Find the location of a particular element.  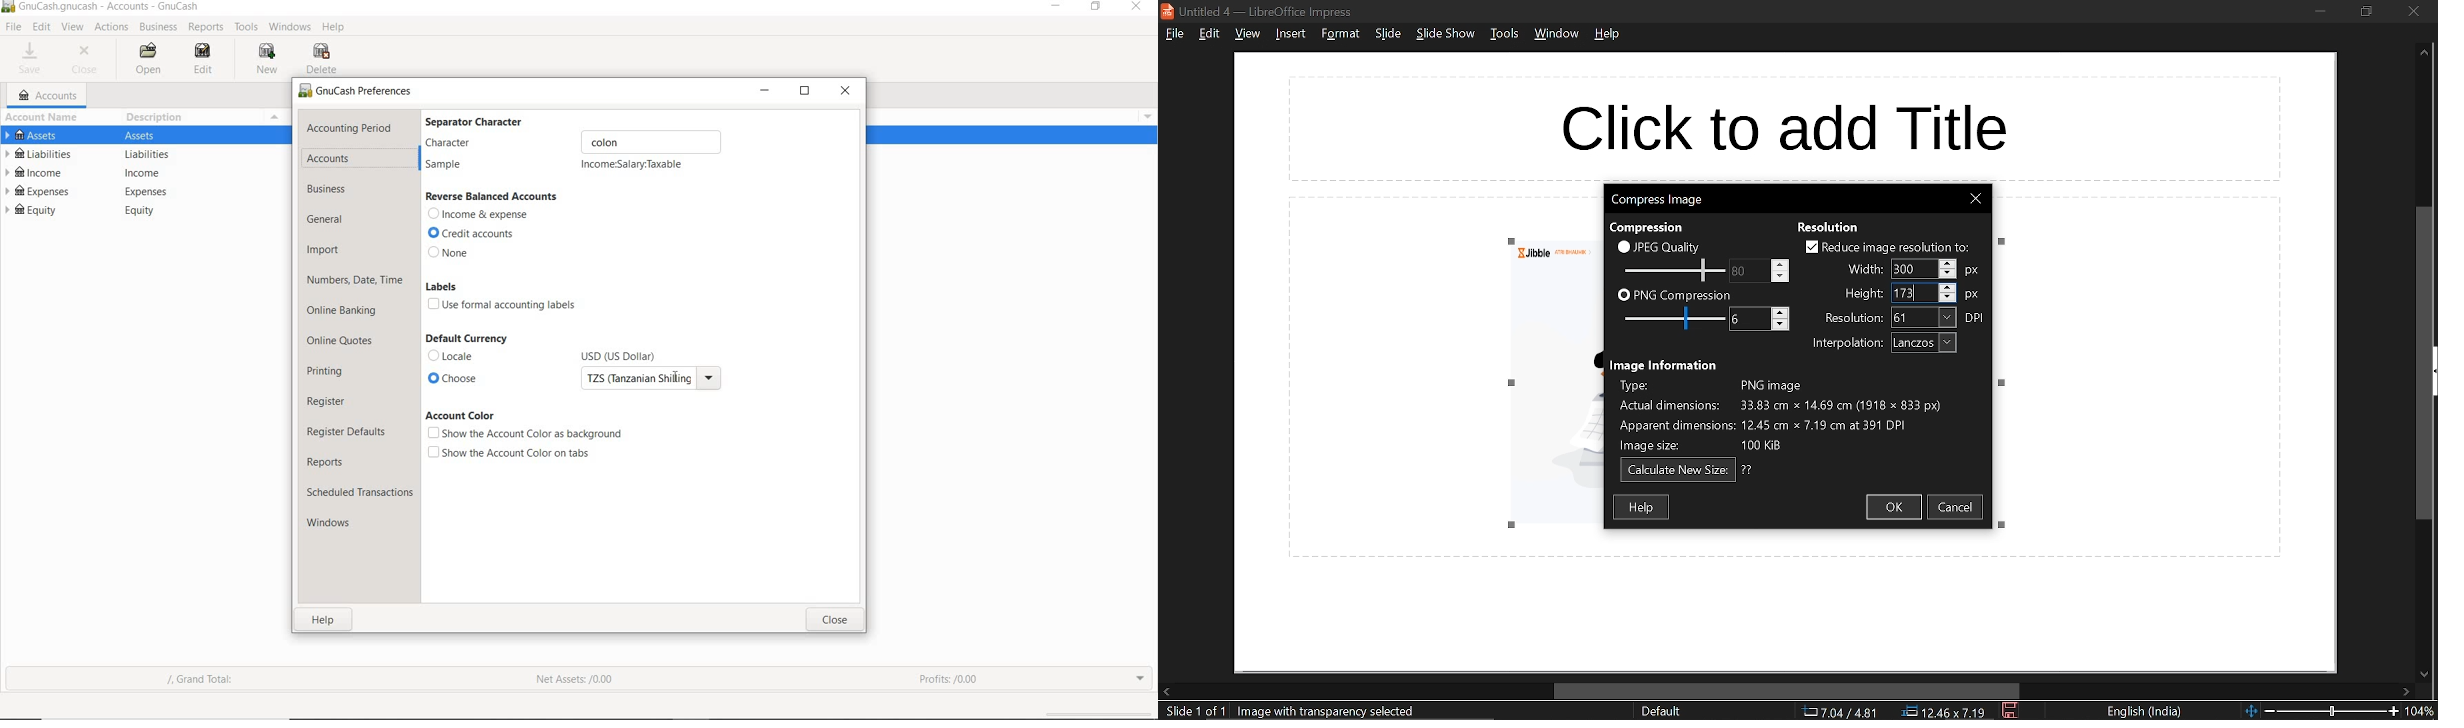

location is located at coordinates (1947, 712).